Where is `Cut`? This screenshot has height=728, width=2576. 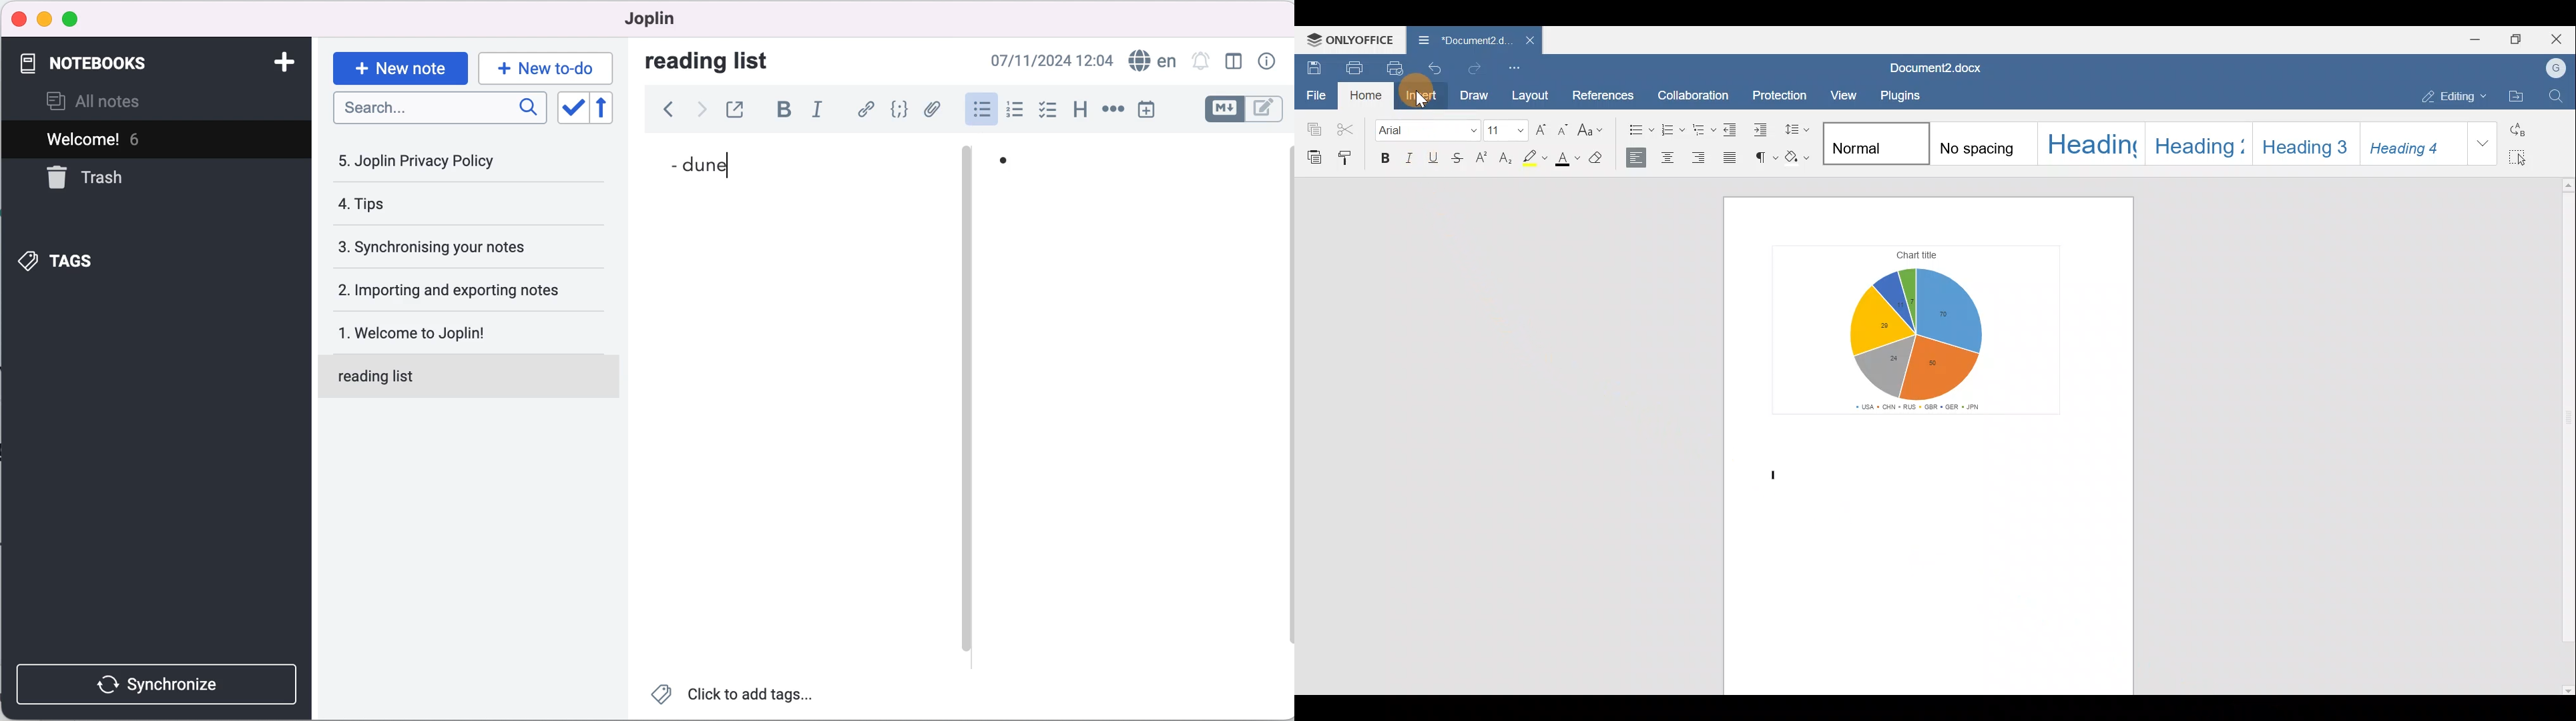 Cut is located at coordinates (1349, 128).